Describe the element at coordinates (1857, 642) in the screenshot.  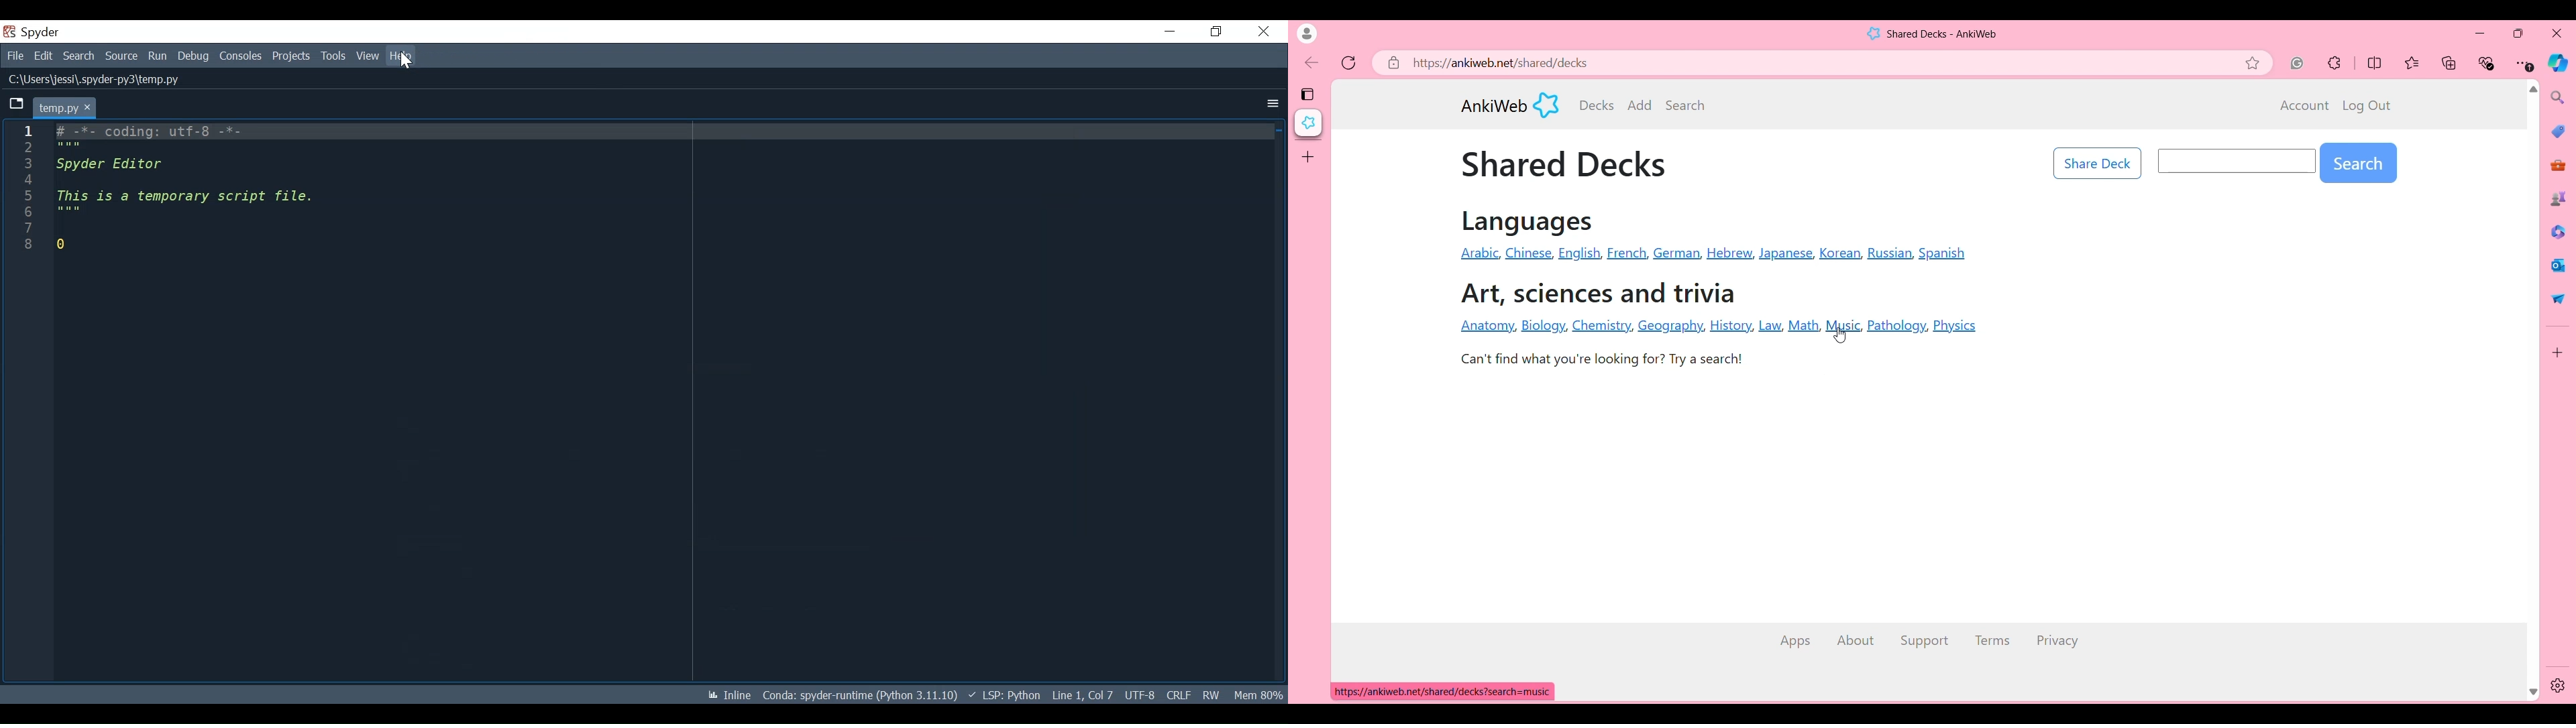
I see `About` at that location.